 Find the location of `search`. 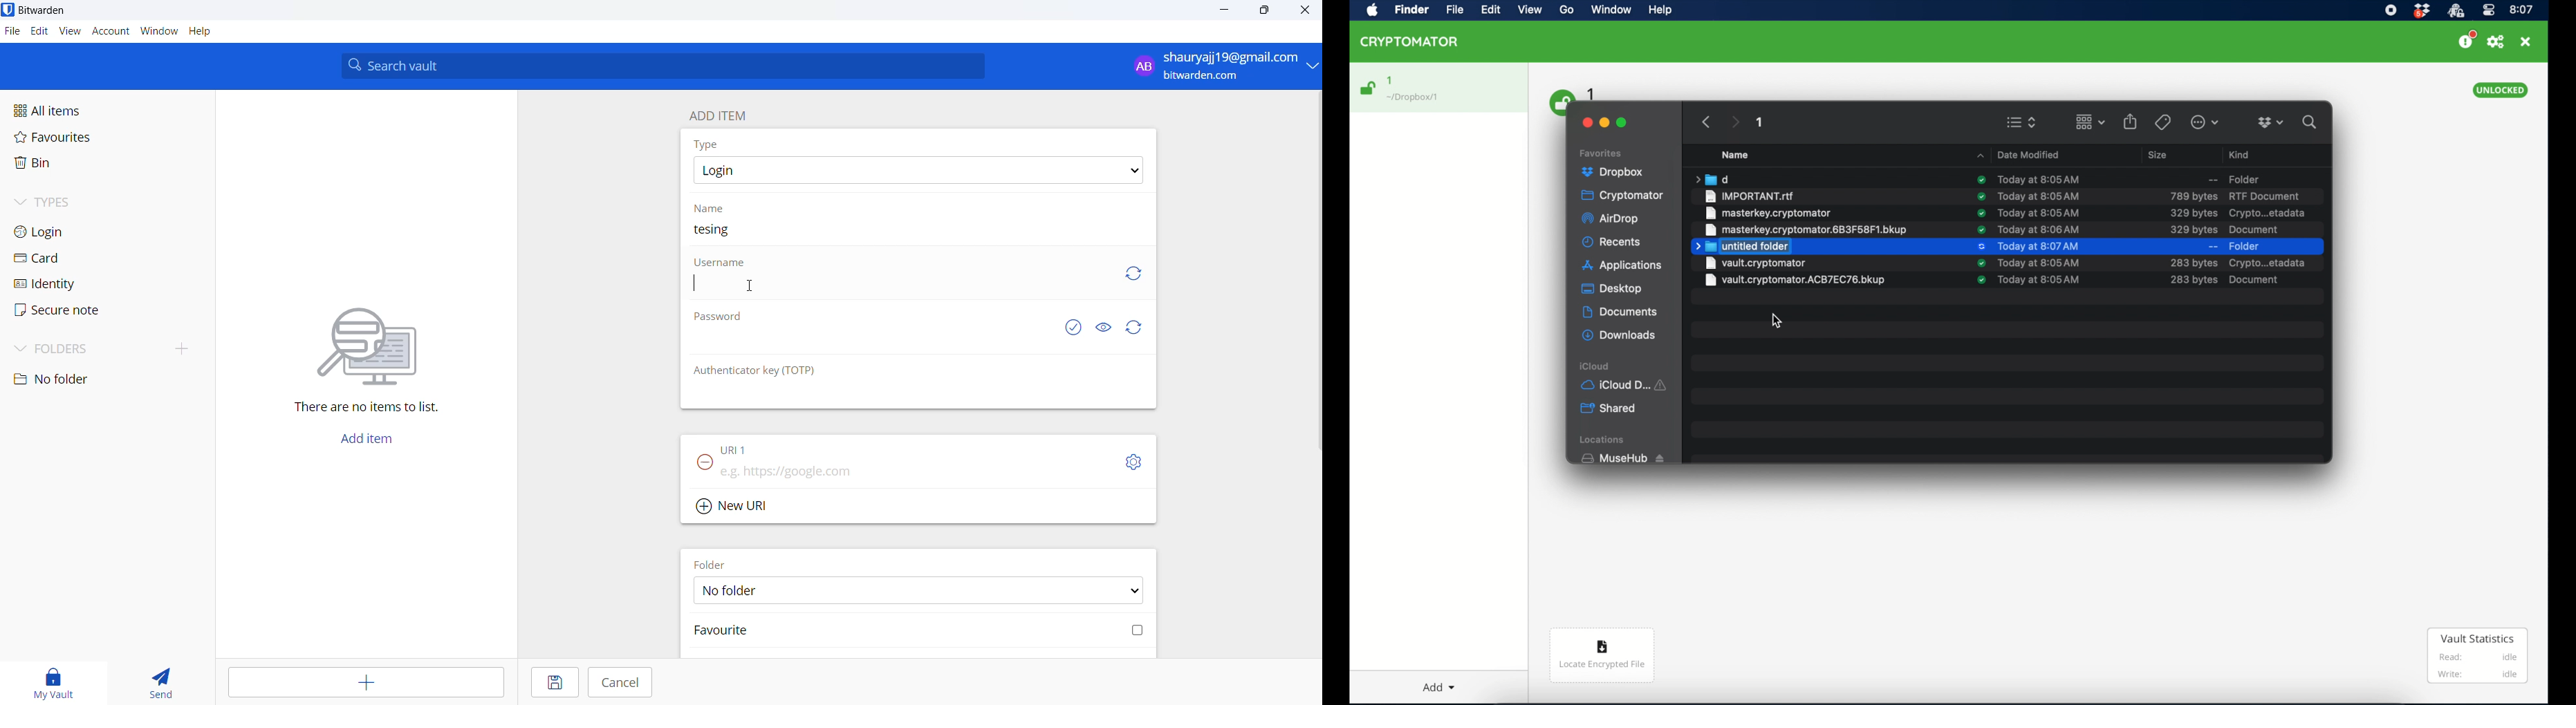

search is located at coordinates (2310, 120).